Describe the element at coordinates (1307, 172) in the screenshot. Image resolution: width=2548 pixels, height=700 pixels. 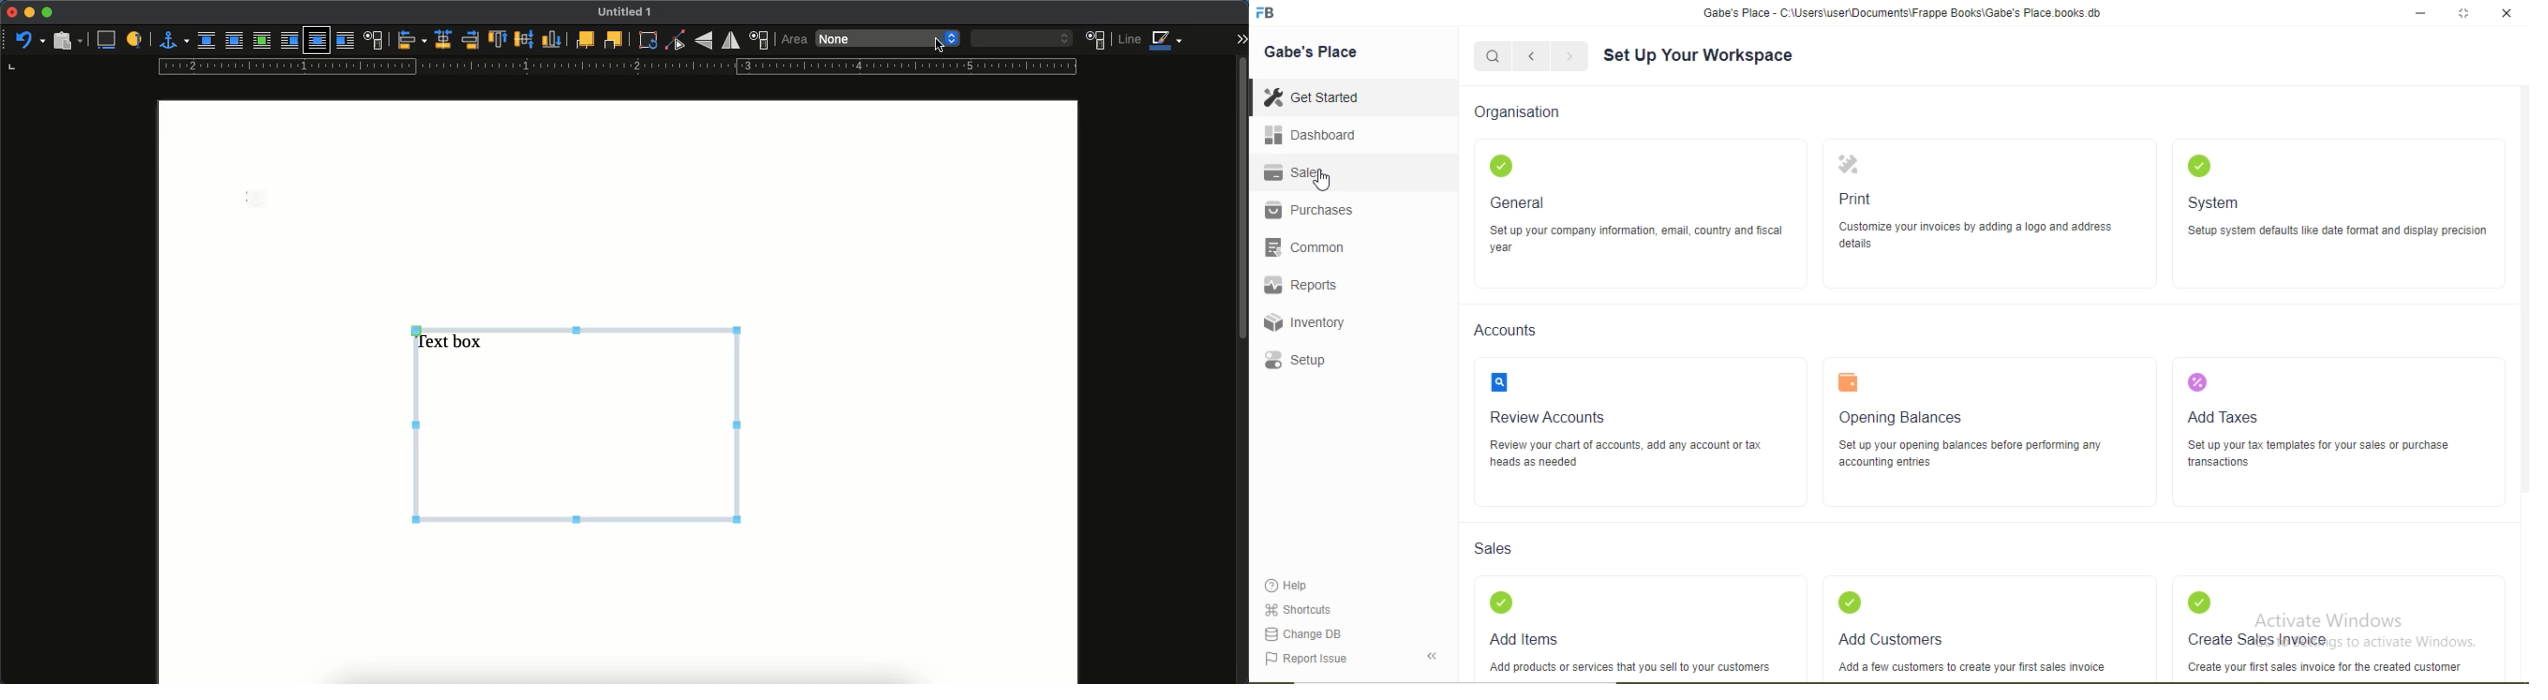
I see `Sales` at that location.